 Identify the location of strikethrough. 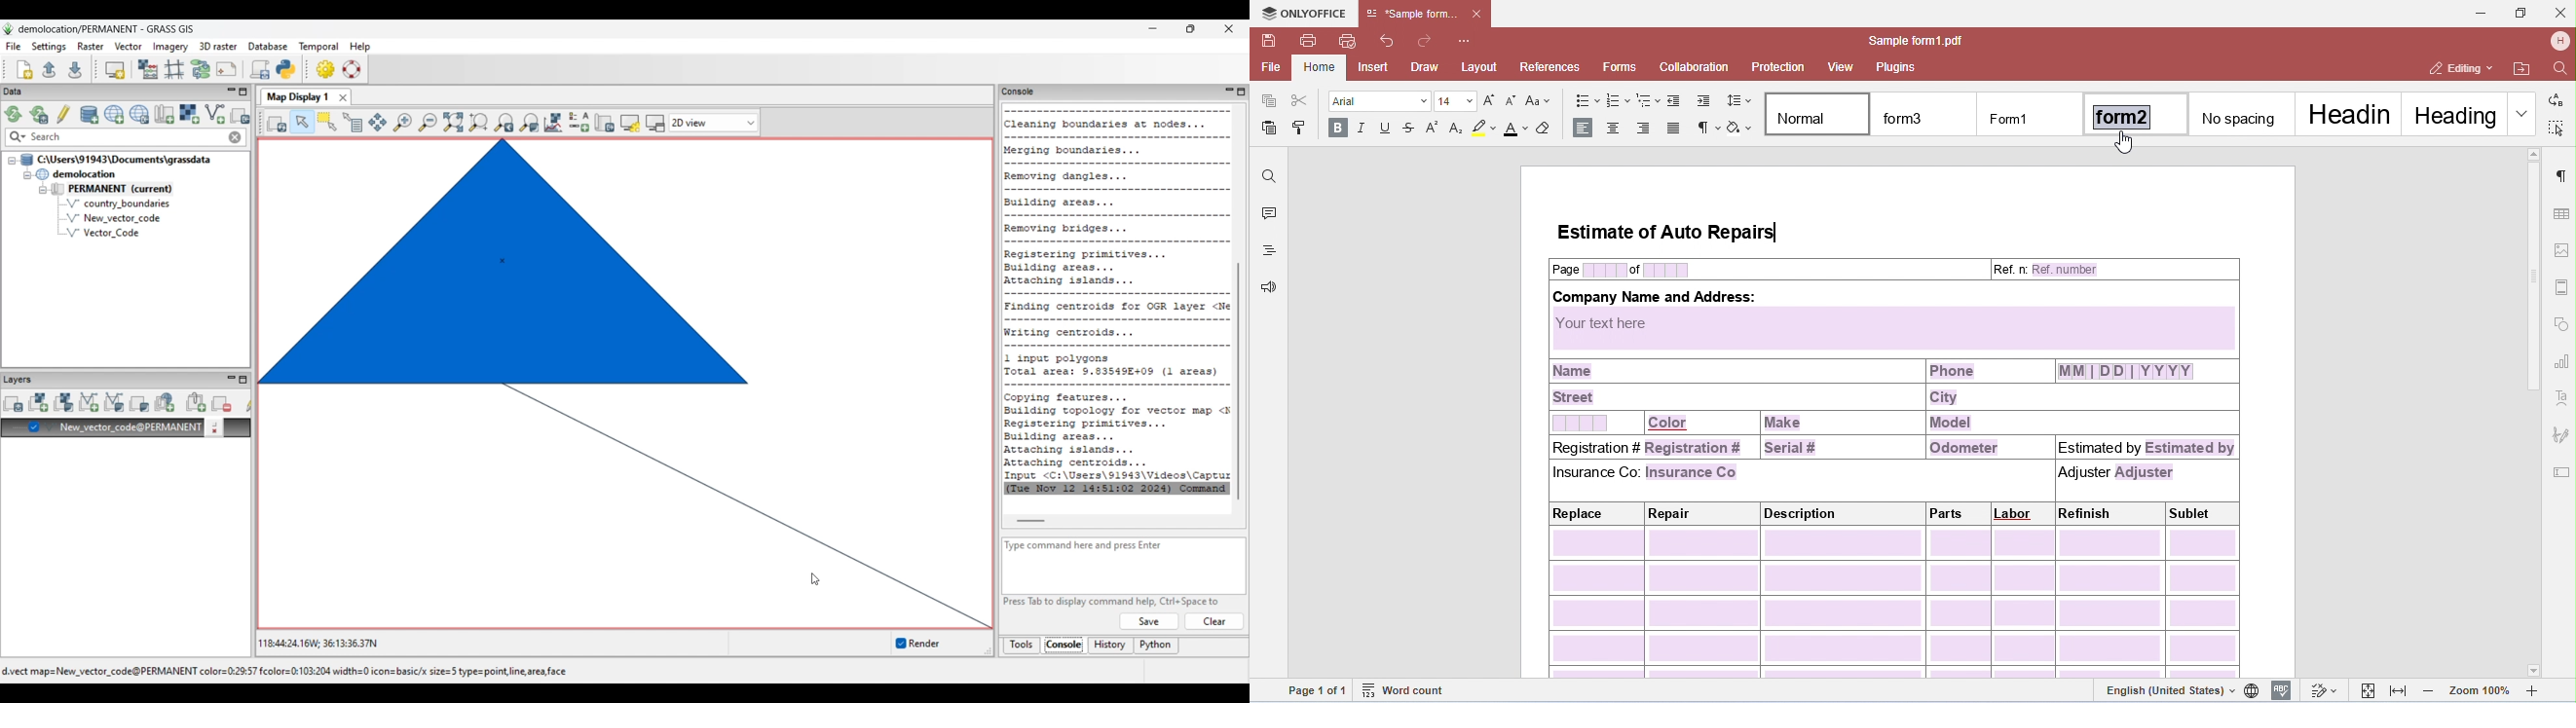
(1411, 130).